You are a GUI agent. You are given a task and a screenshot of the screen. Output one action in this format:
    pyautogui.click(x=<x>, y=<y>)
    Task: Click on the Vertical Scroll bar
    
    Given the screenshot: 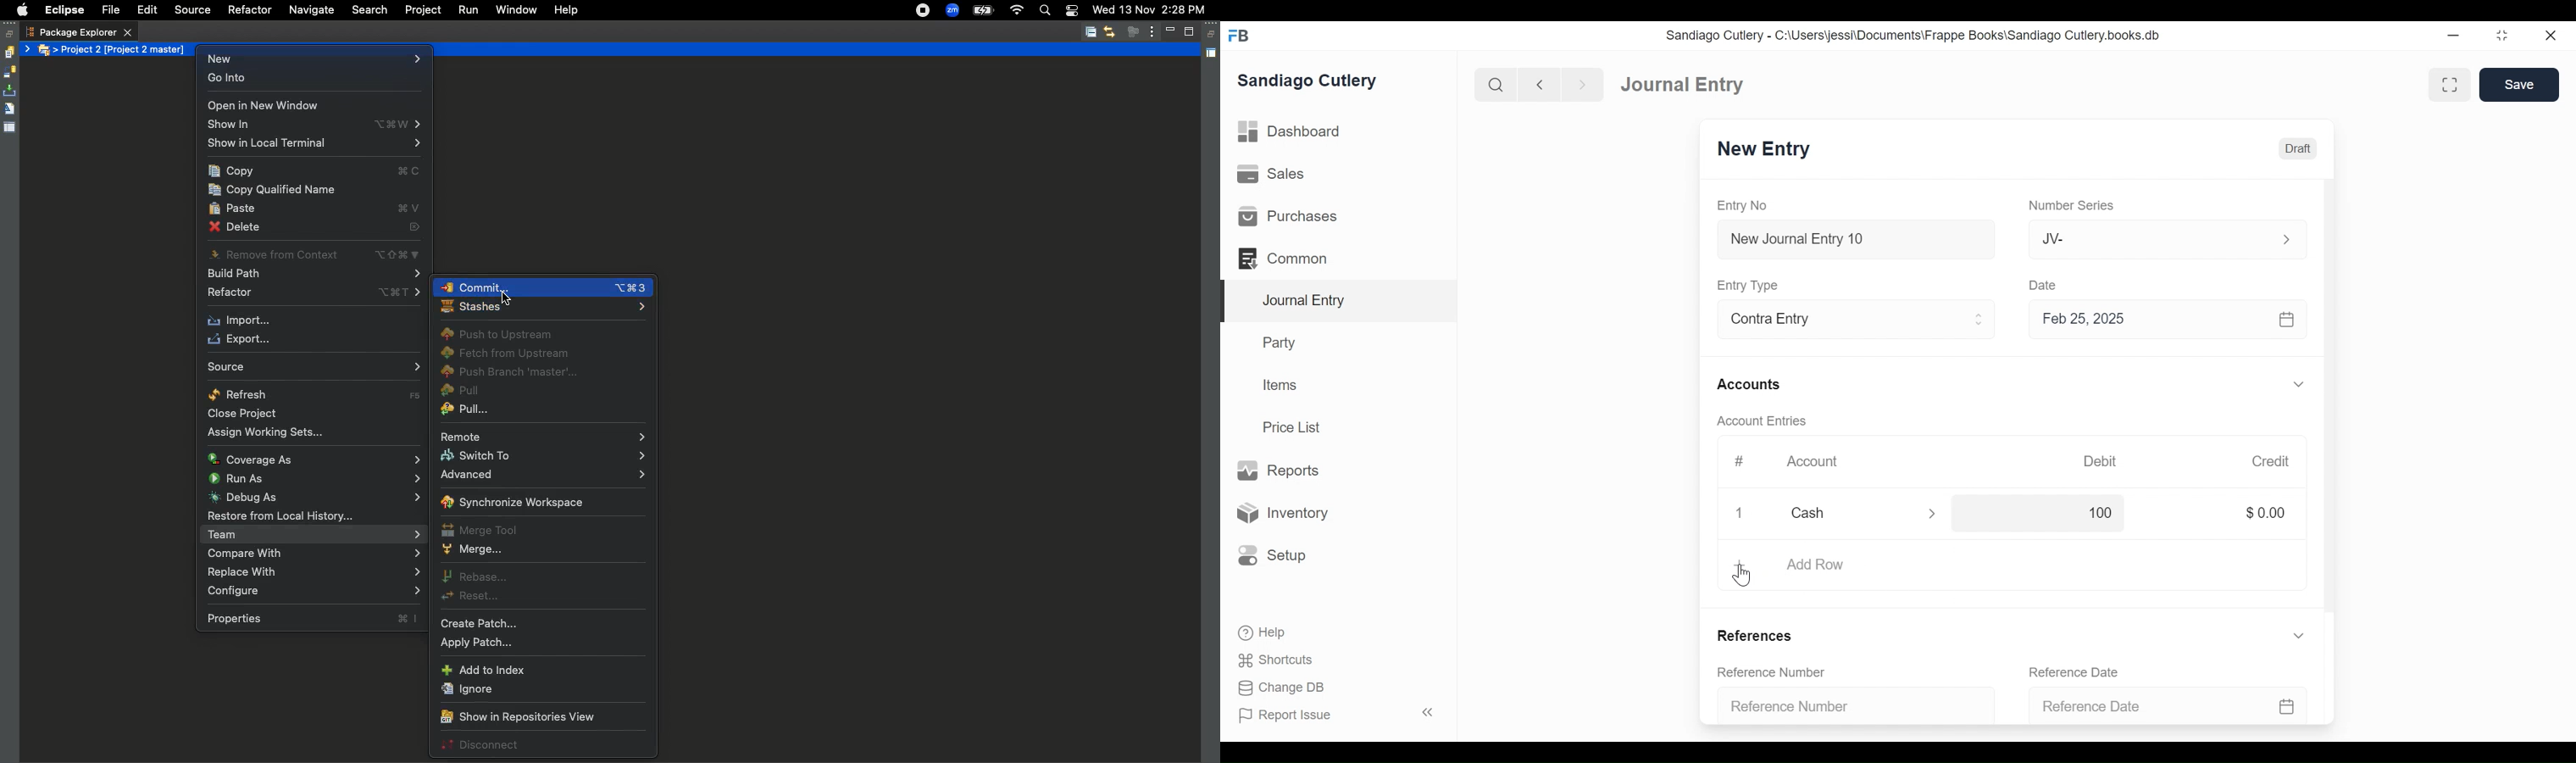 What is the action you would take?
    pyautogui.click(x=2332, y=404)
    